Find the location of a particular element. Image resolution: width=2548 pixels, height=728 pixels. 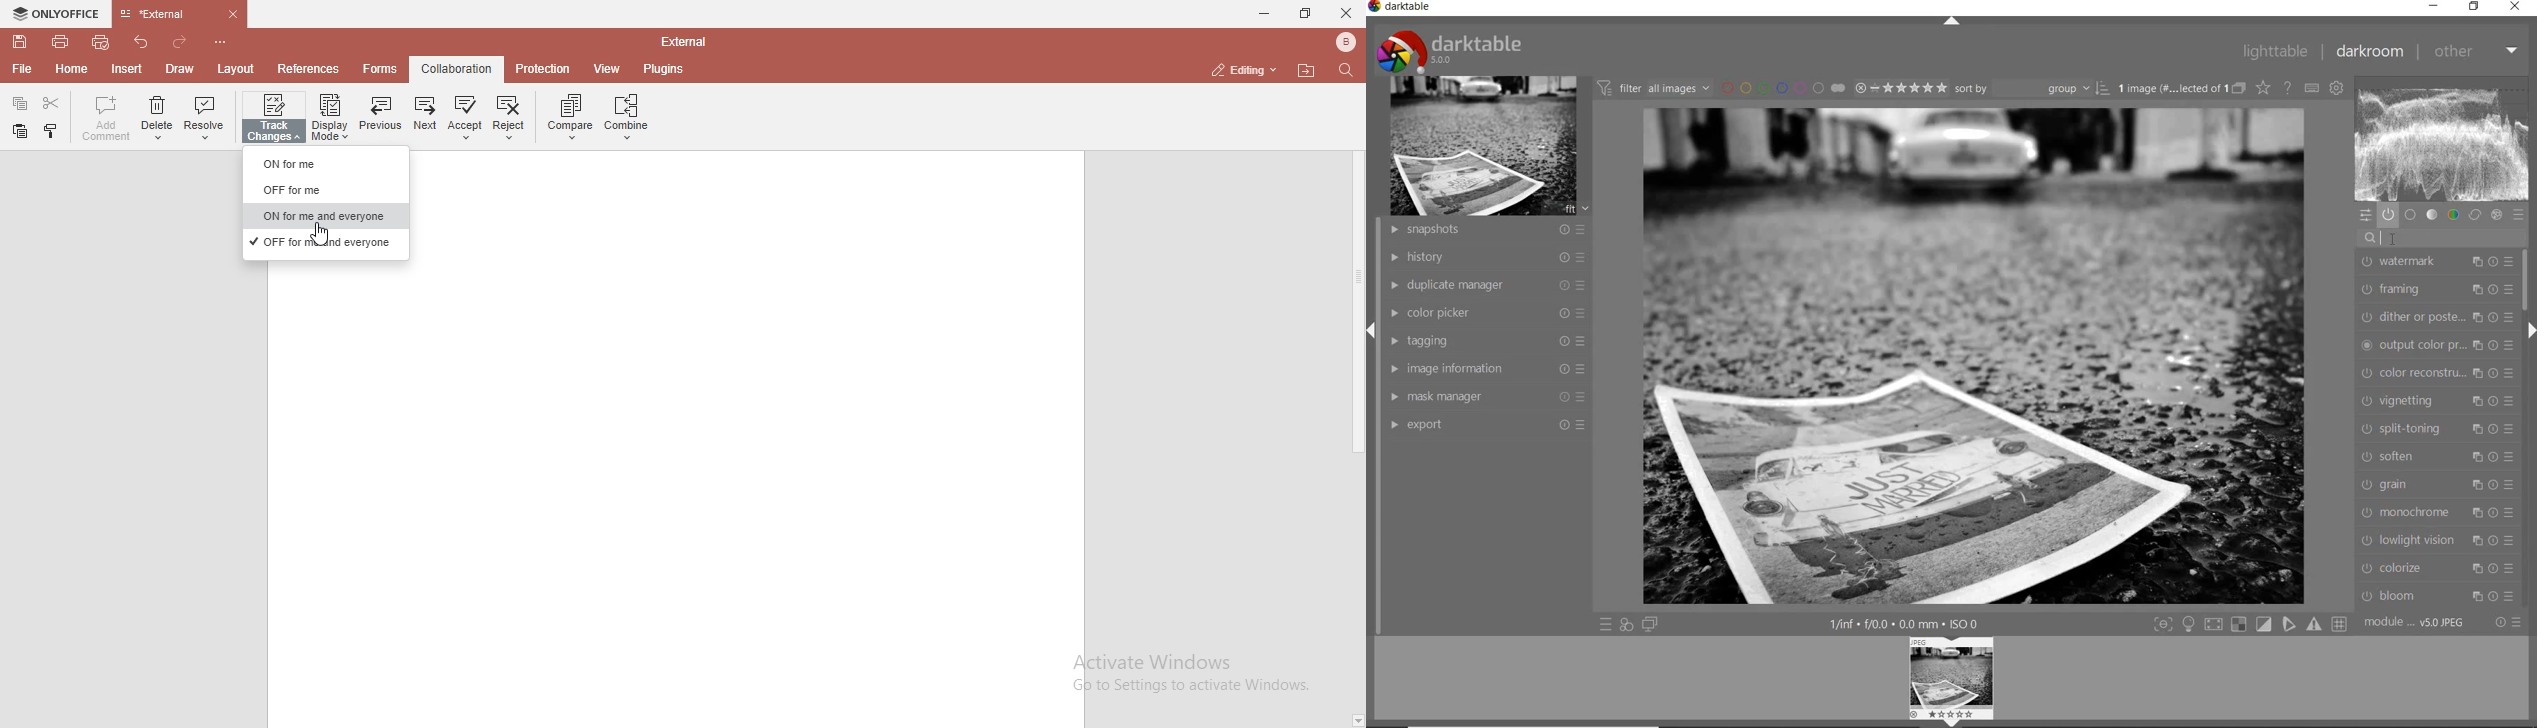

framing is located at coordinates (2436, 290).